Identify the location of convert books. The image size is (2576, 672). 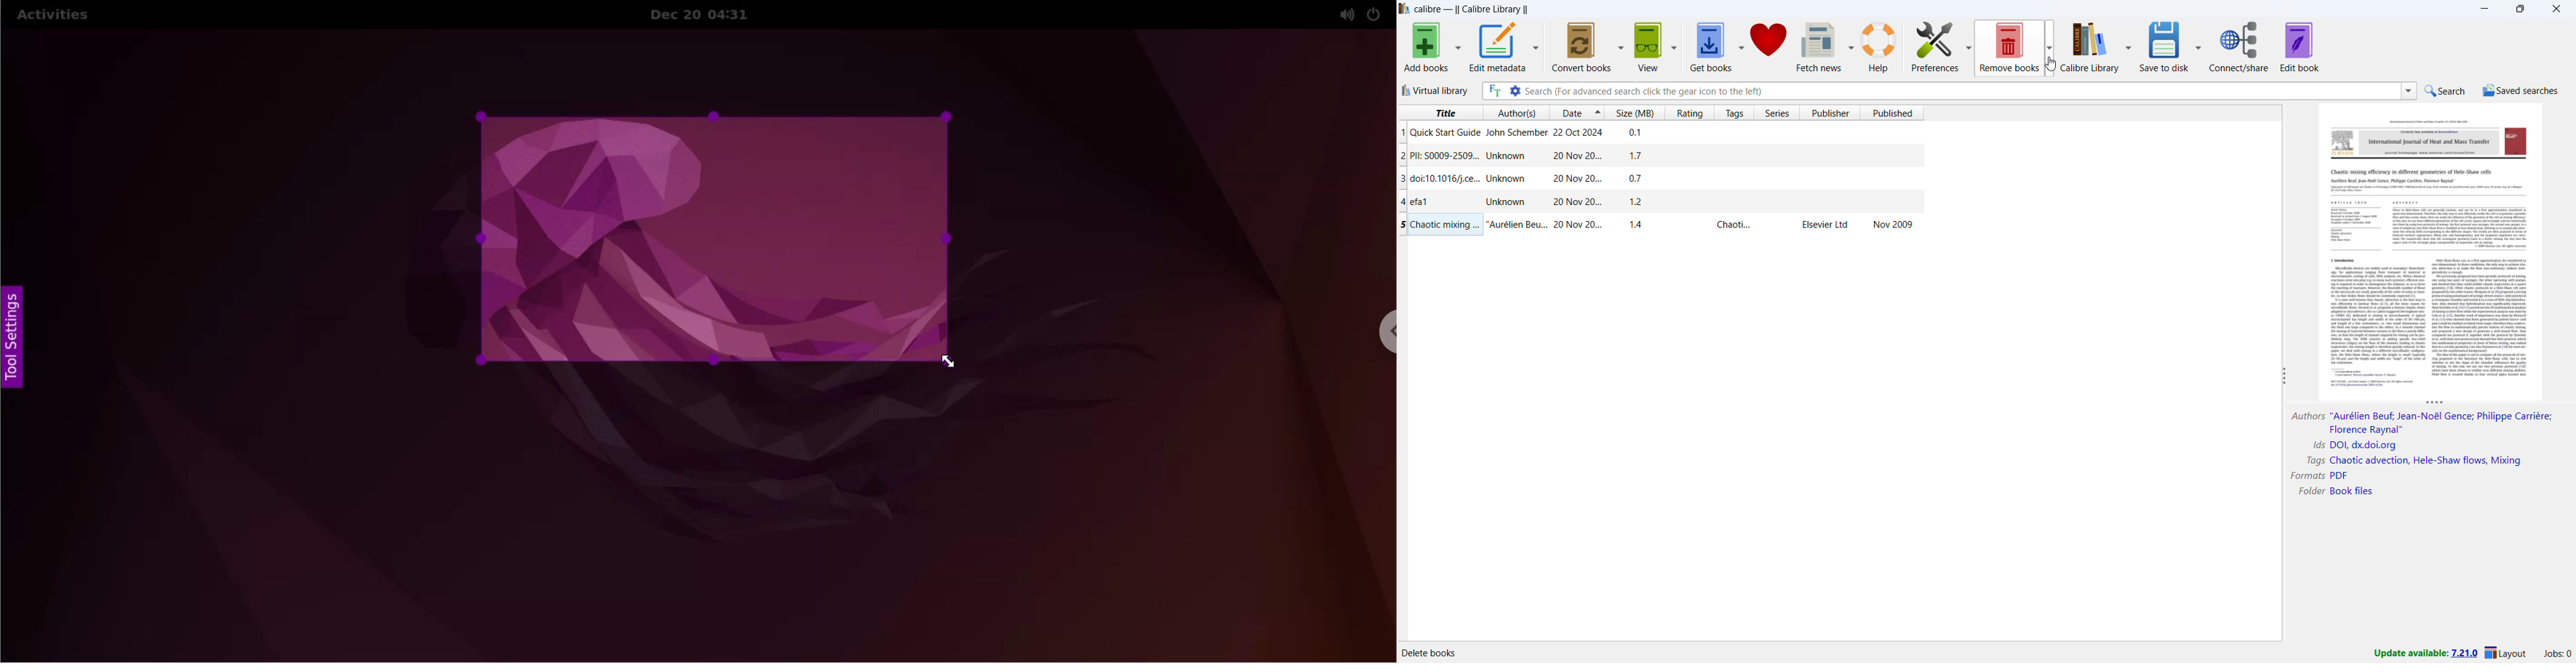
(1582, 47).